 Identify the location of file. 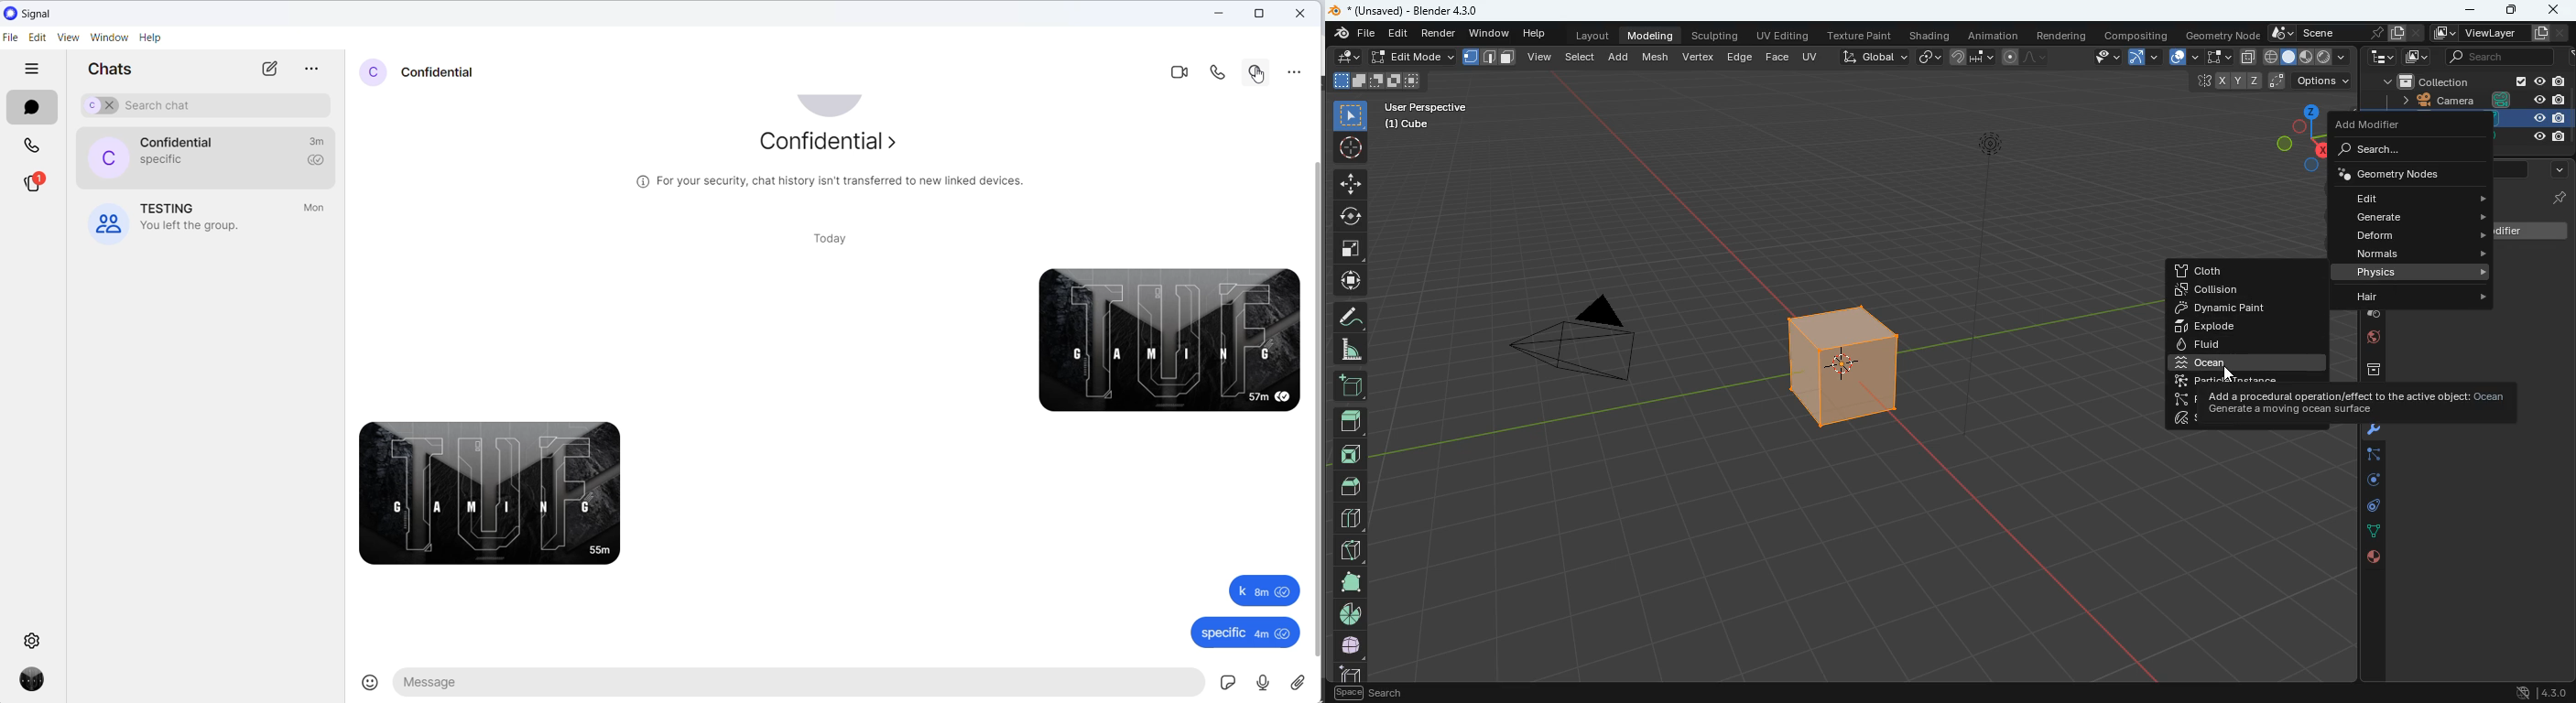
(10, 38).